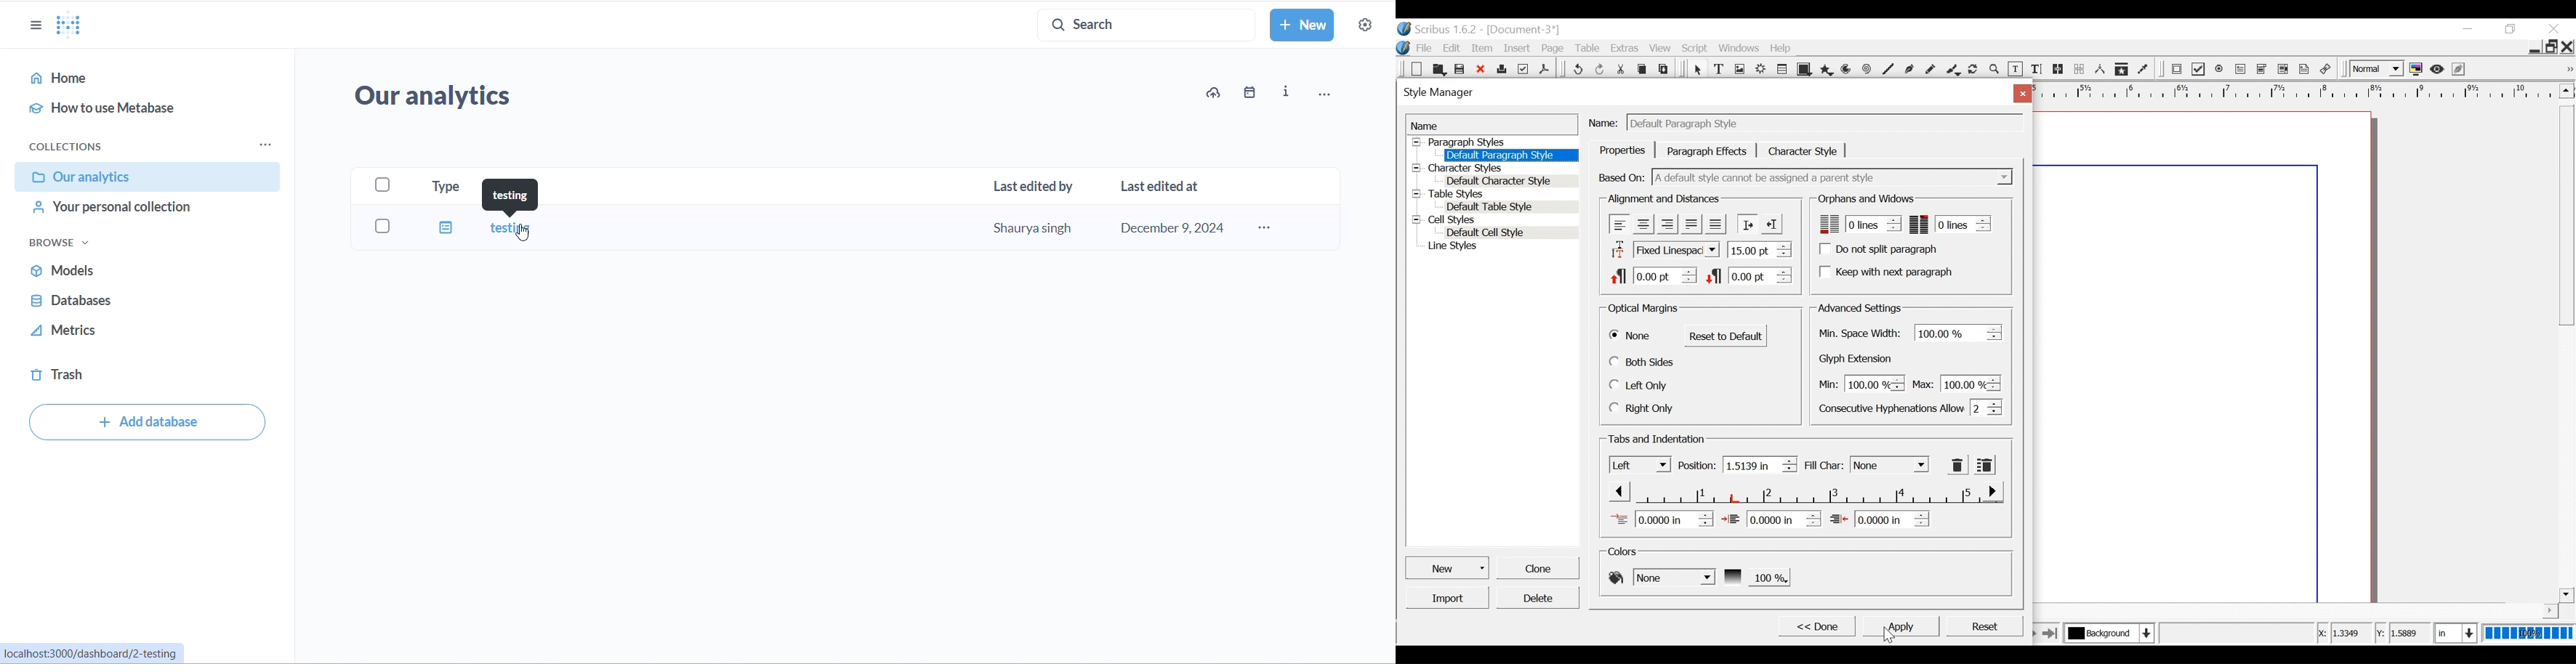 The image size is (2576, 672). What do you see at coordinates (1424, 48) in the screenshot?
I see `File` at bounding box center [1424, 48].